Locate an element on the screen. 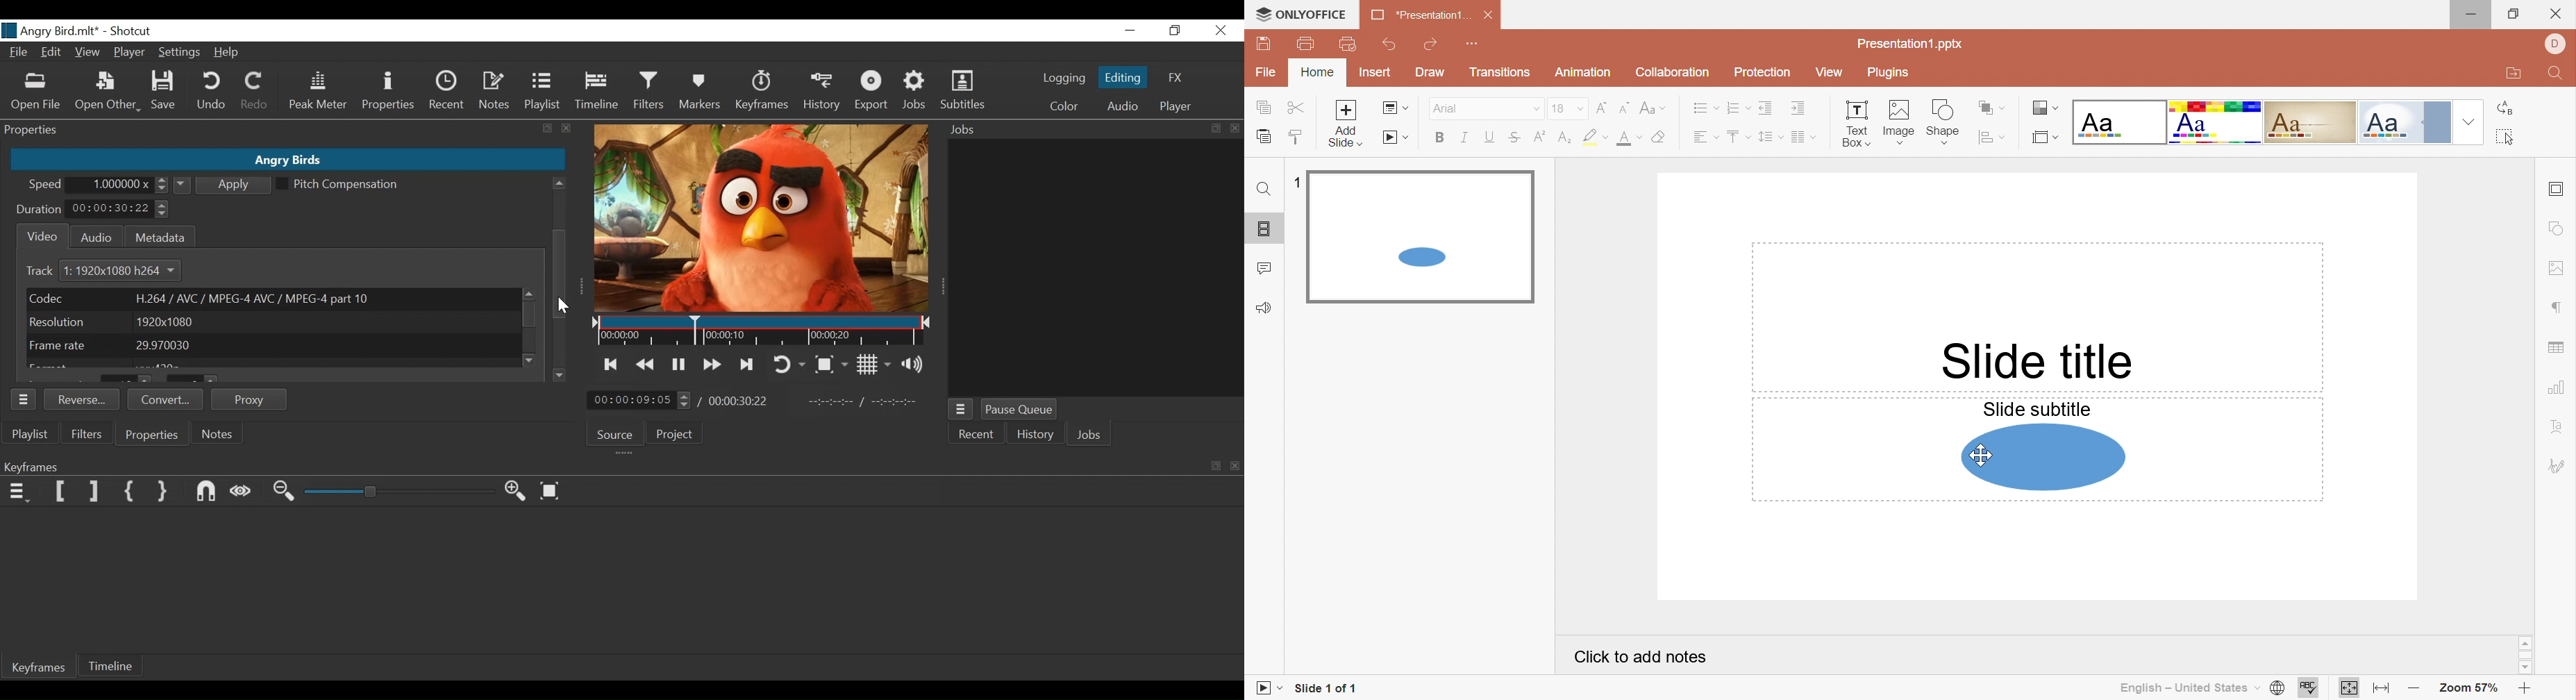 The height and width of the screenshot is (700, 2576). Edit is located at coordinates (51, 53).